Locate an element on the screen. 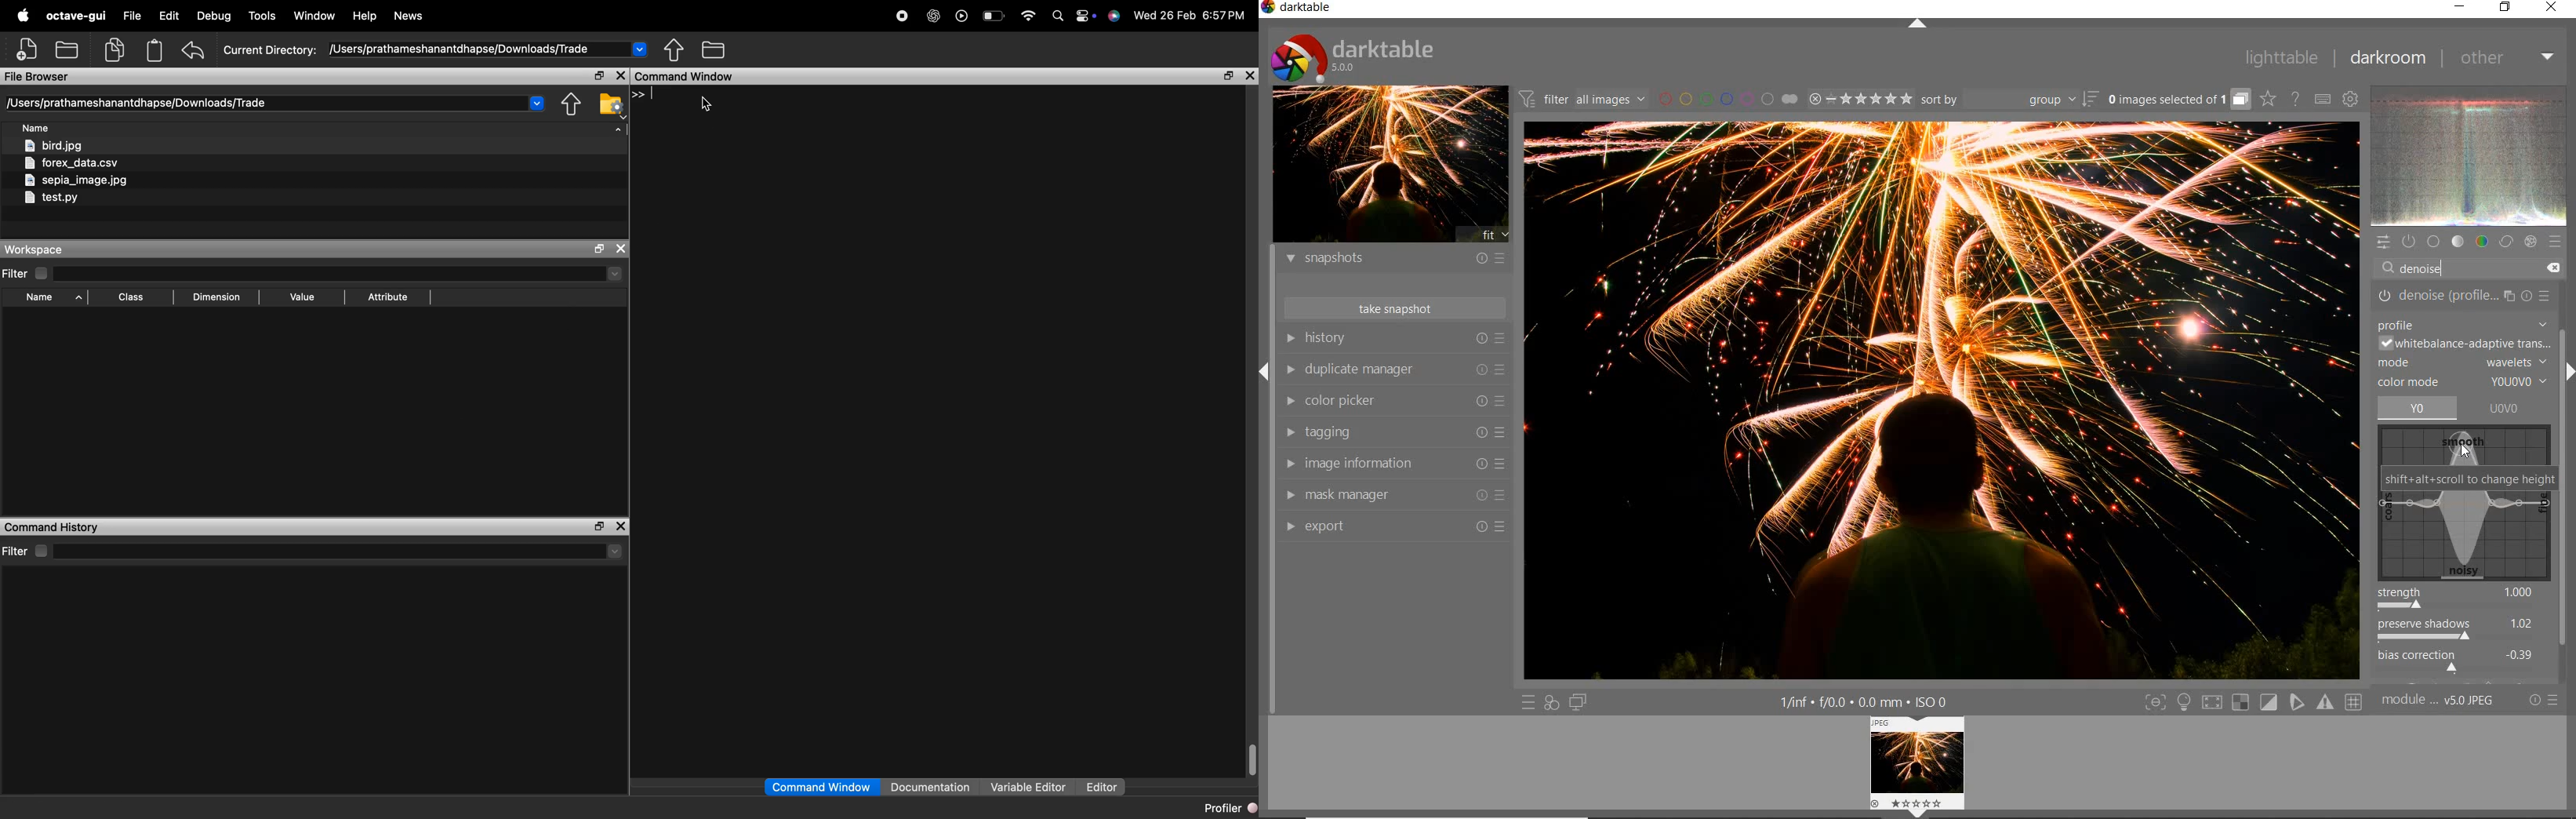 Image resolution: width=2576 pixels, height=840 pixels. snapshots is located at coordinates (1393, 259).